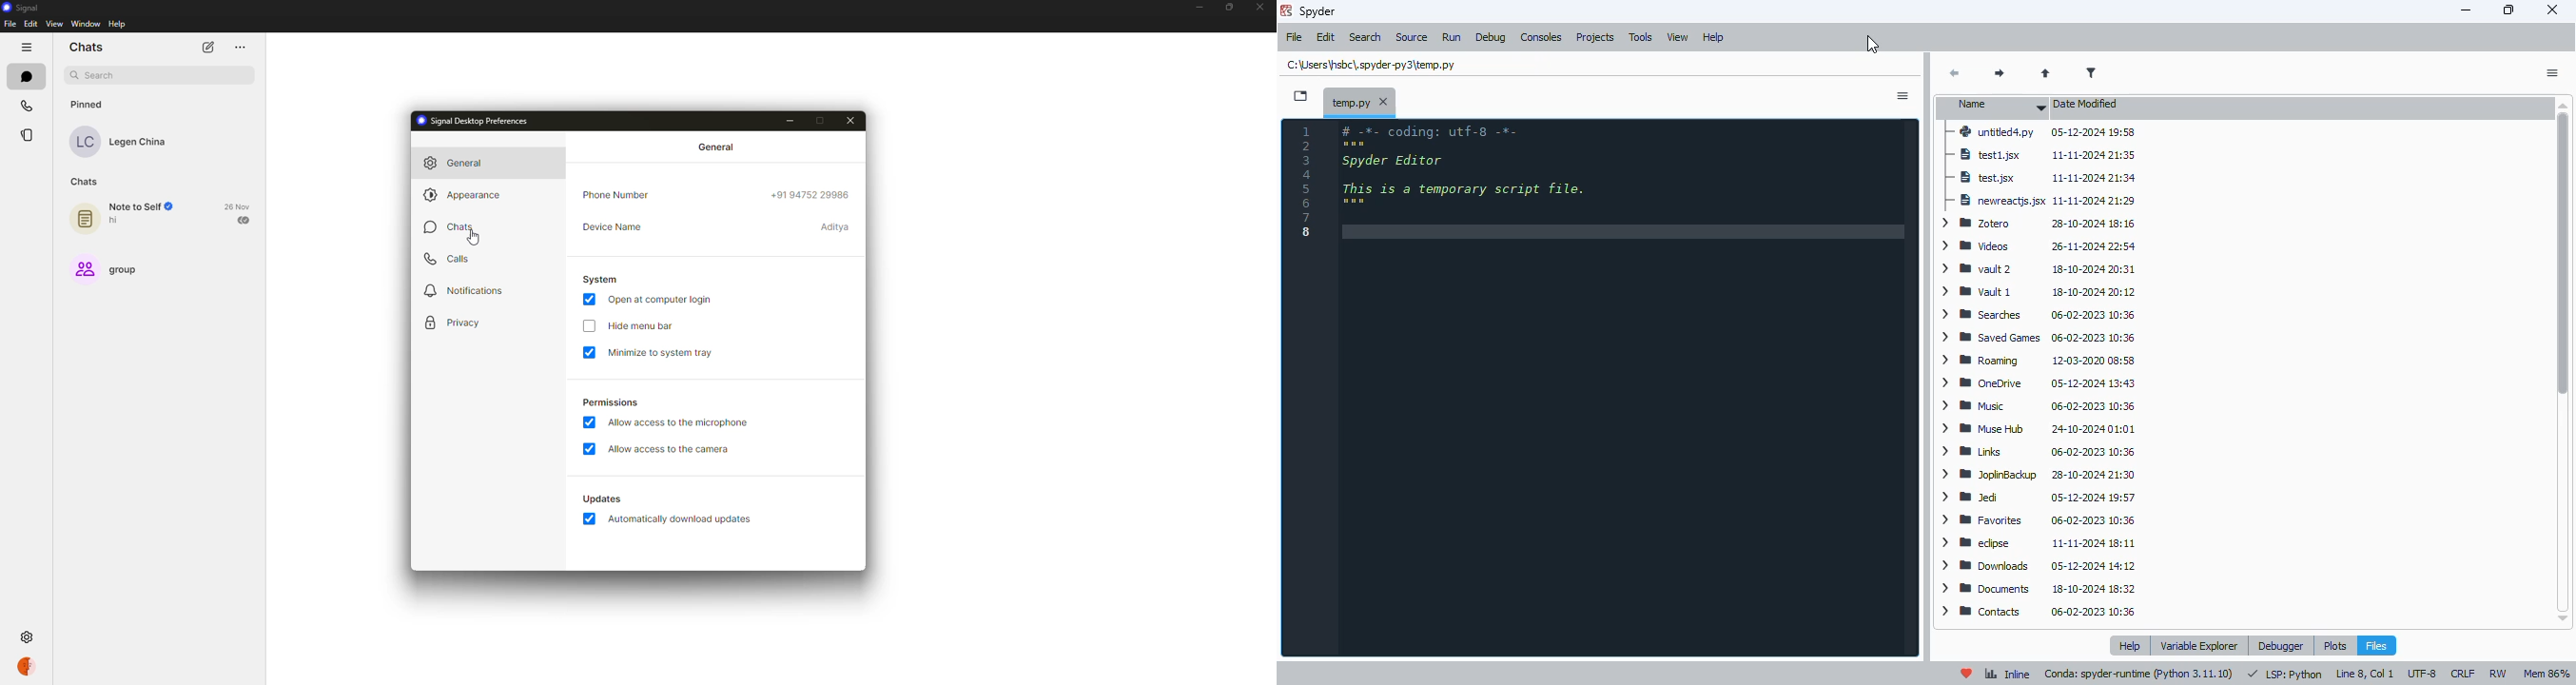 The height and width of the screenshot is (700, 2576). Describe the element at coordinates (823, 120) in the screenshot. I see `maximize` at that location.